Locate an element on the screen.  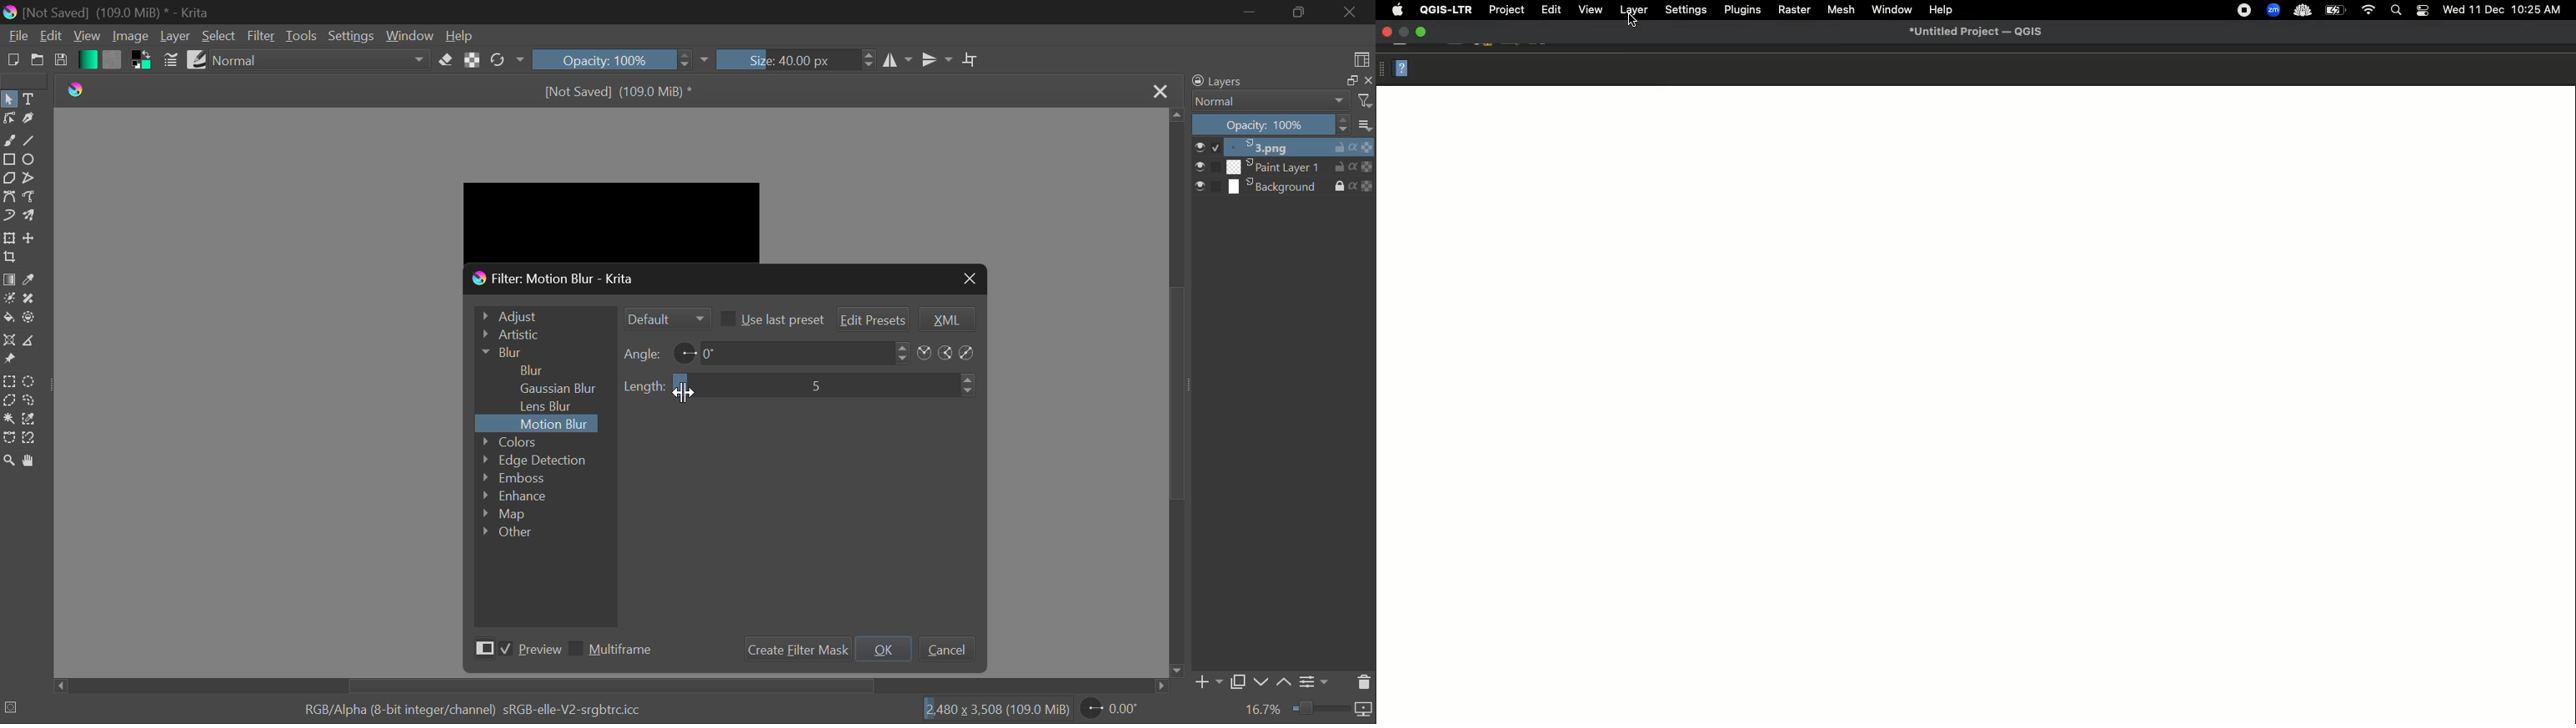
Cursor is located at coordinates (1631, 21).